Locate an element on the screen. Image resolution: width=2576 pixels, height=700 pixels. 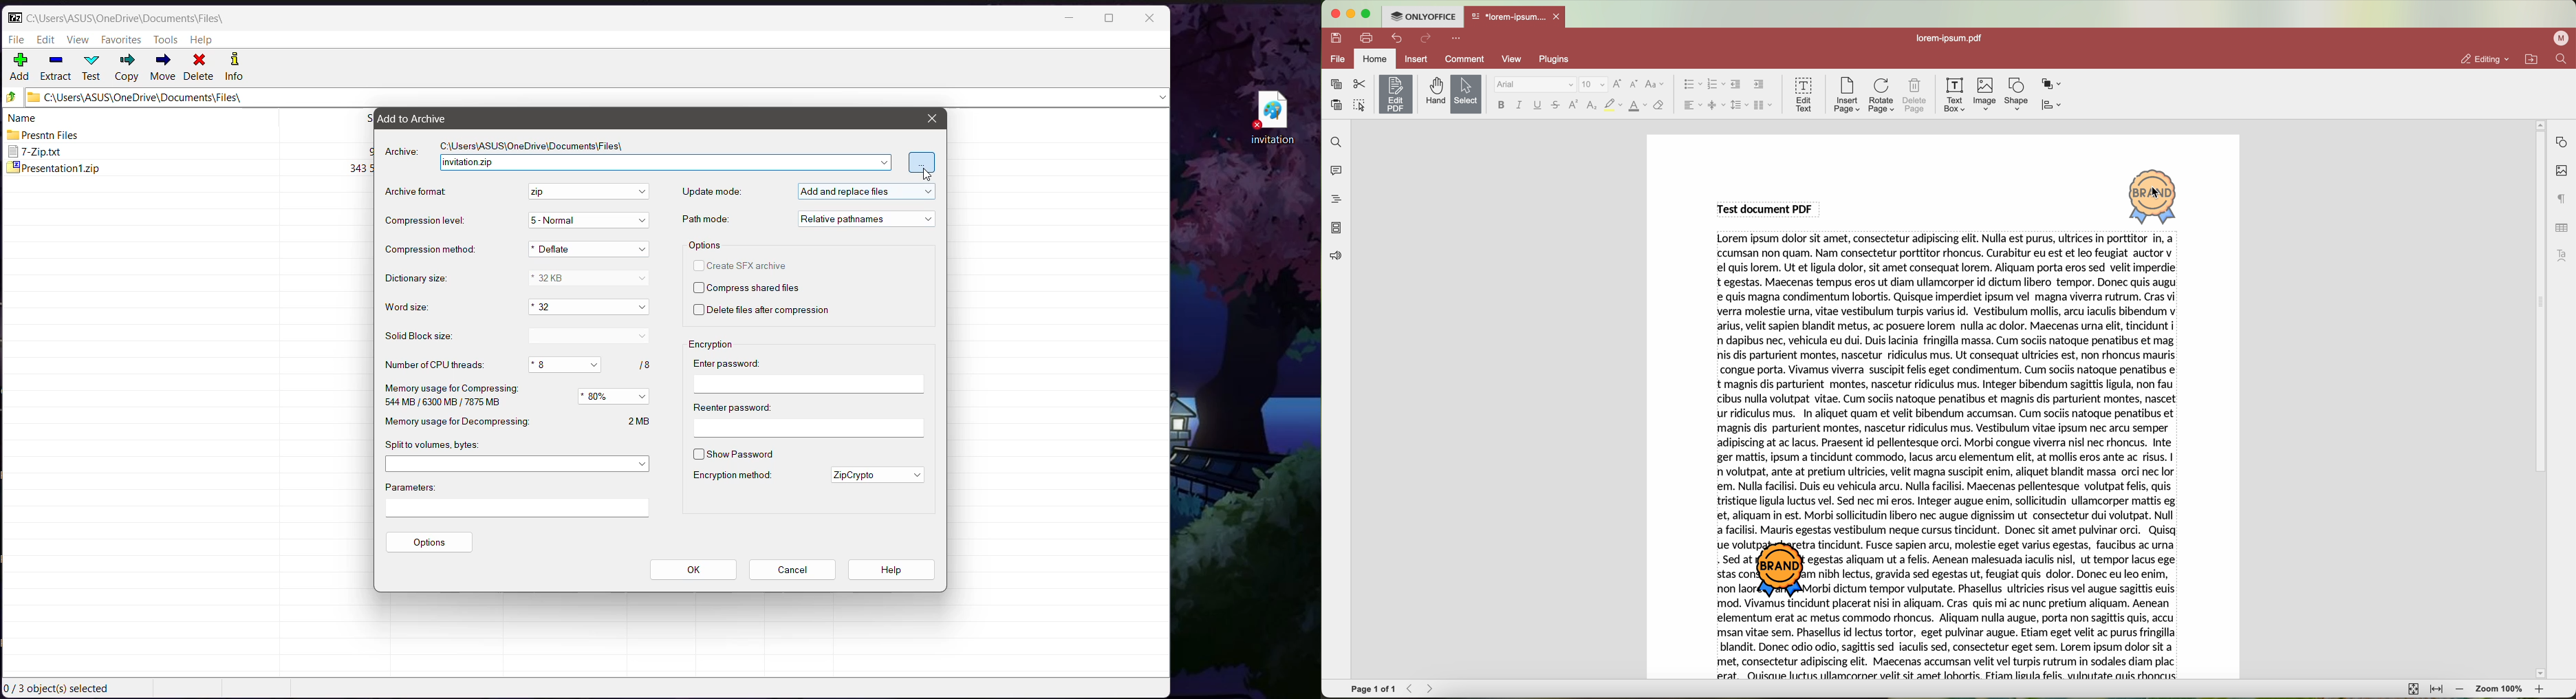
comment is located at coordinates (1466, 61).